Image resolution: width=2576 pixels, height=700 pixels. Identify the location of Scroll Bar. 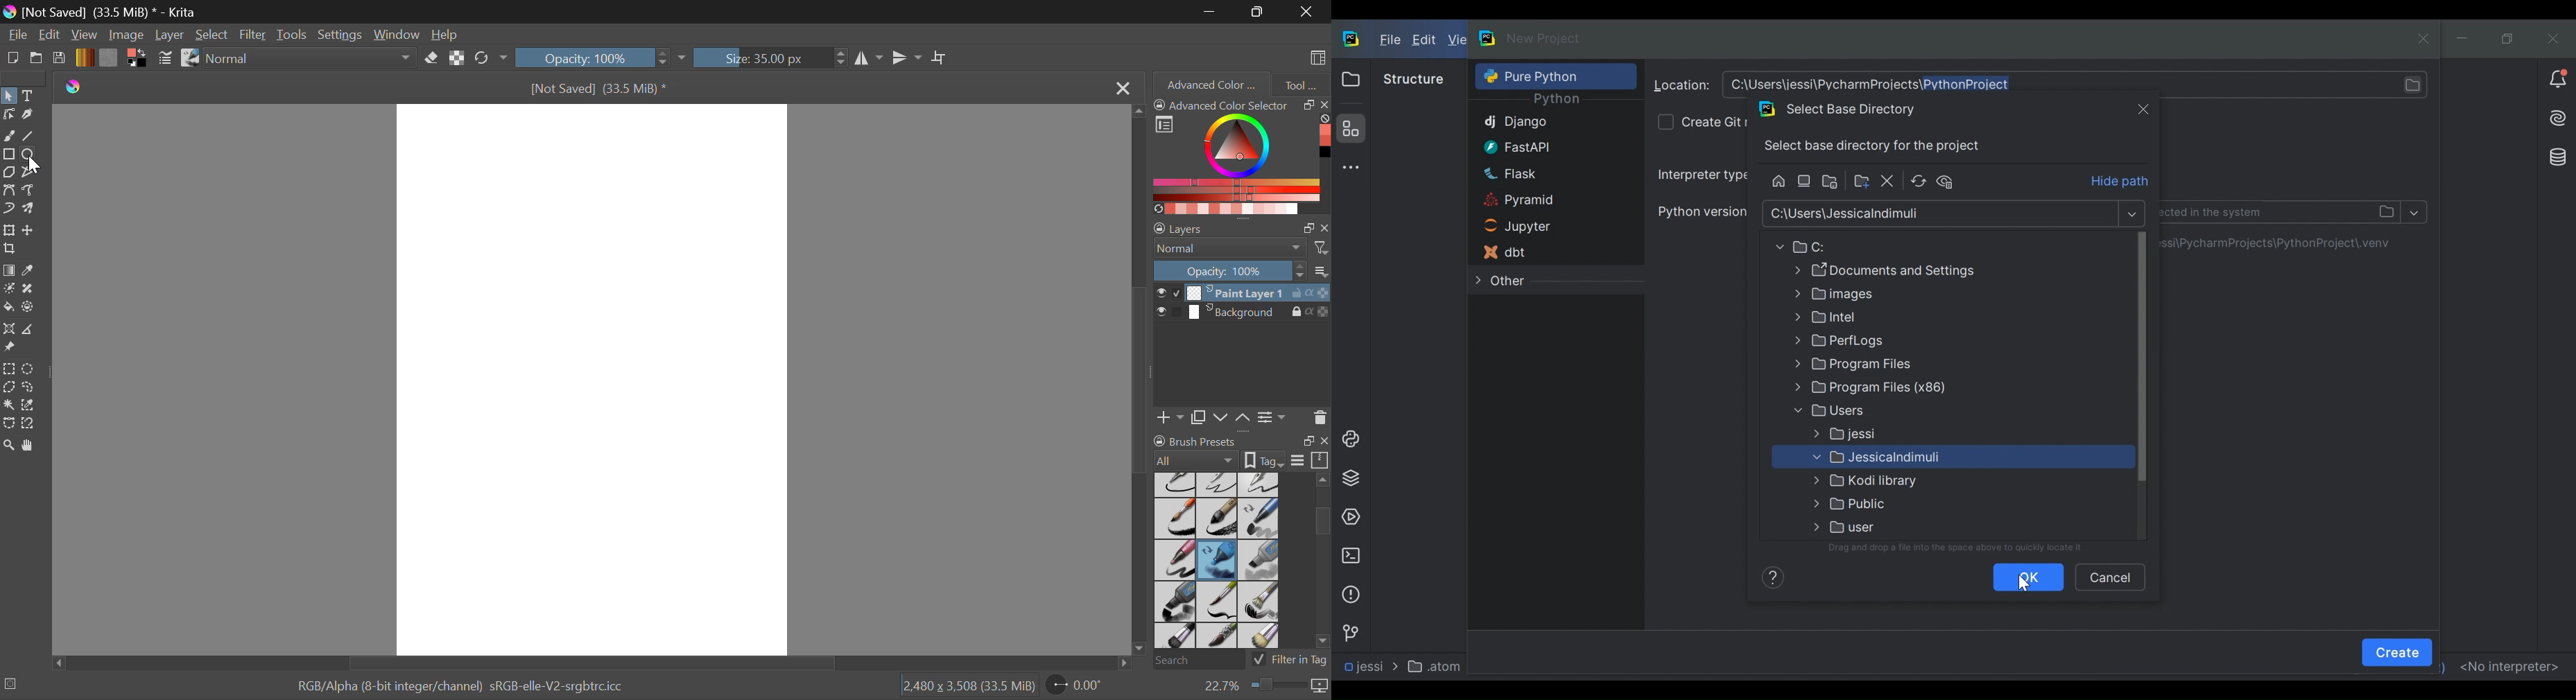
(588, 663).